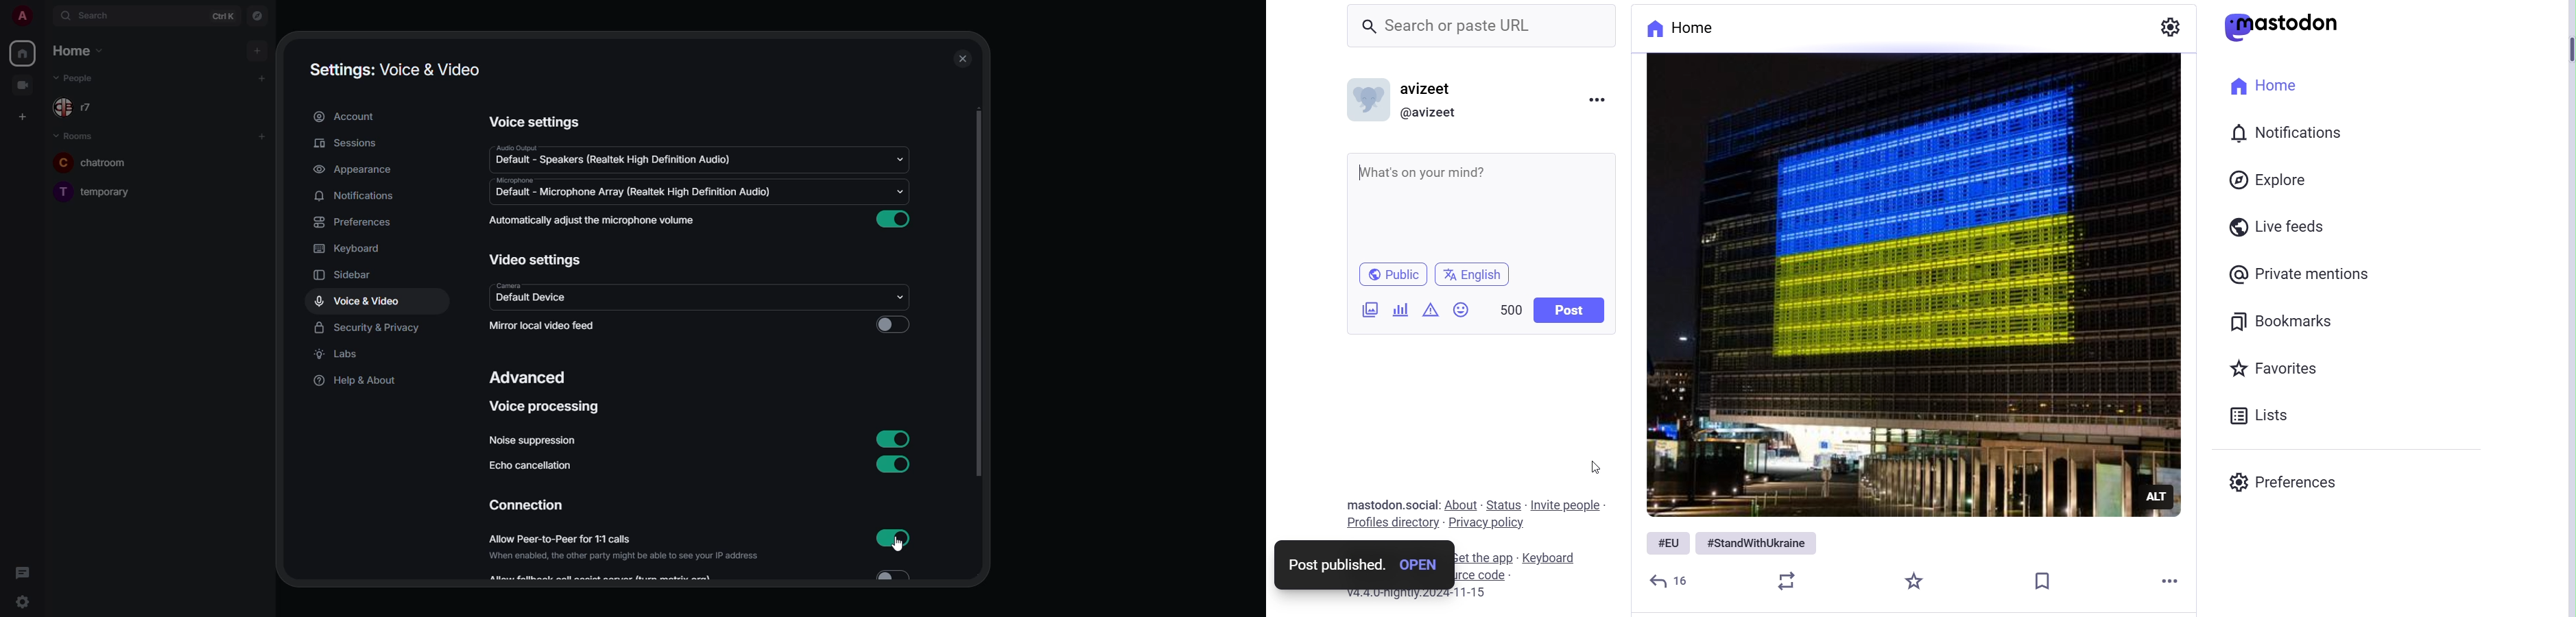 The height and width of the screenshot is (644, 2576). Describe the element at coordinates (21, 572) in the screenshot. I see `threads` at that location.